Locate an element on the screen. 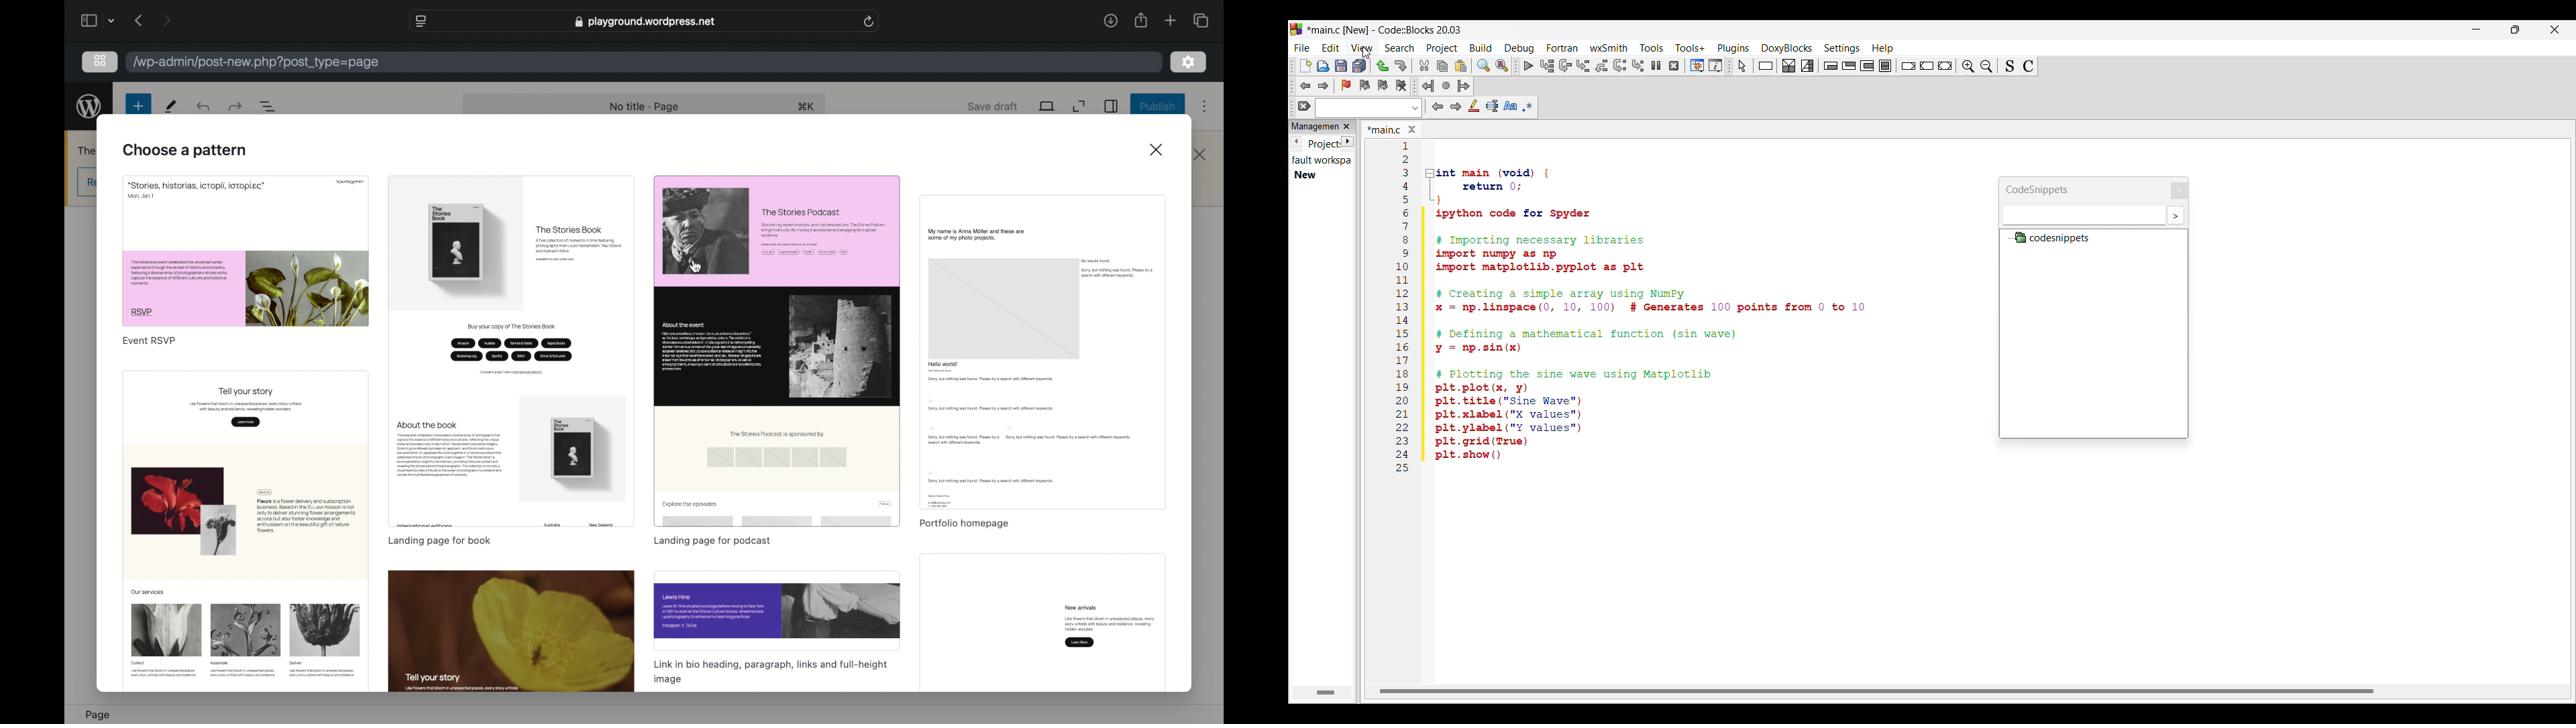  new is located at coordinates (172, 107).